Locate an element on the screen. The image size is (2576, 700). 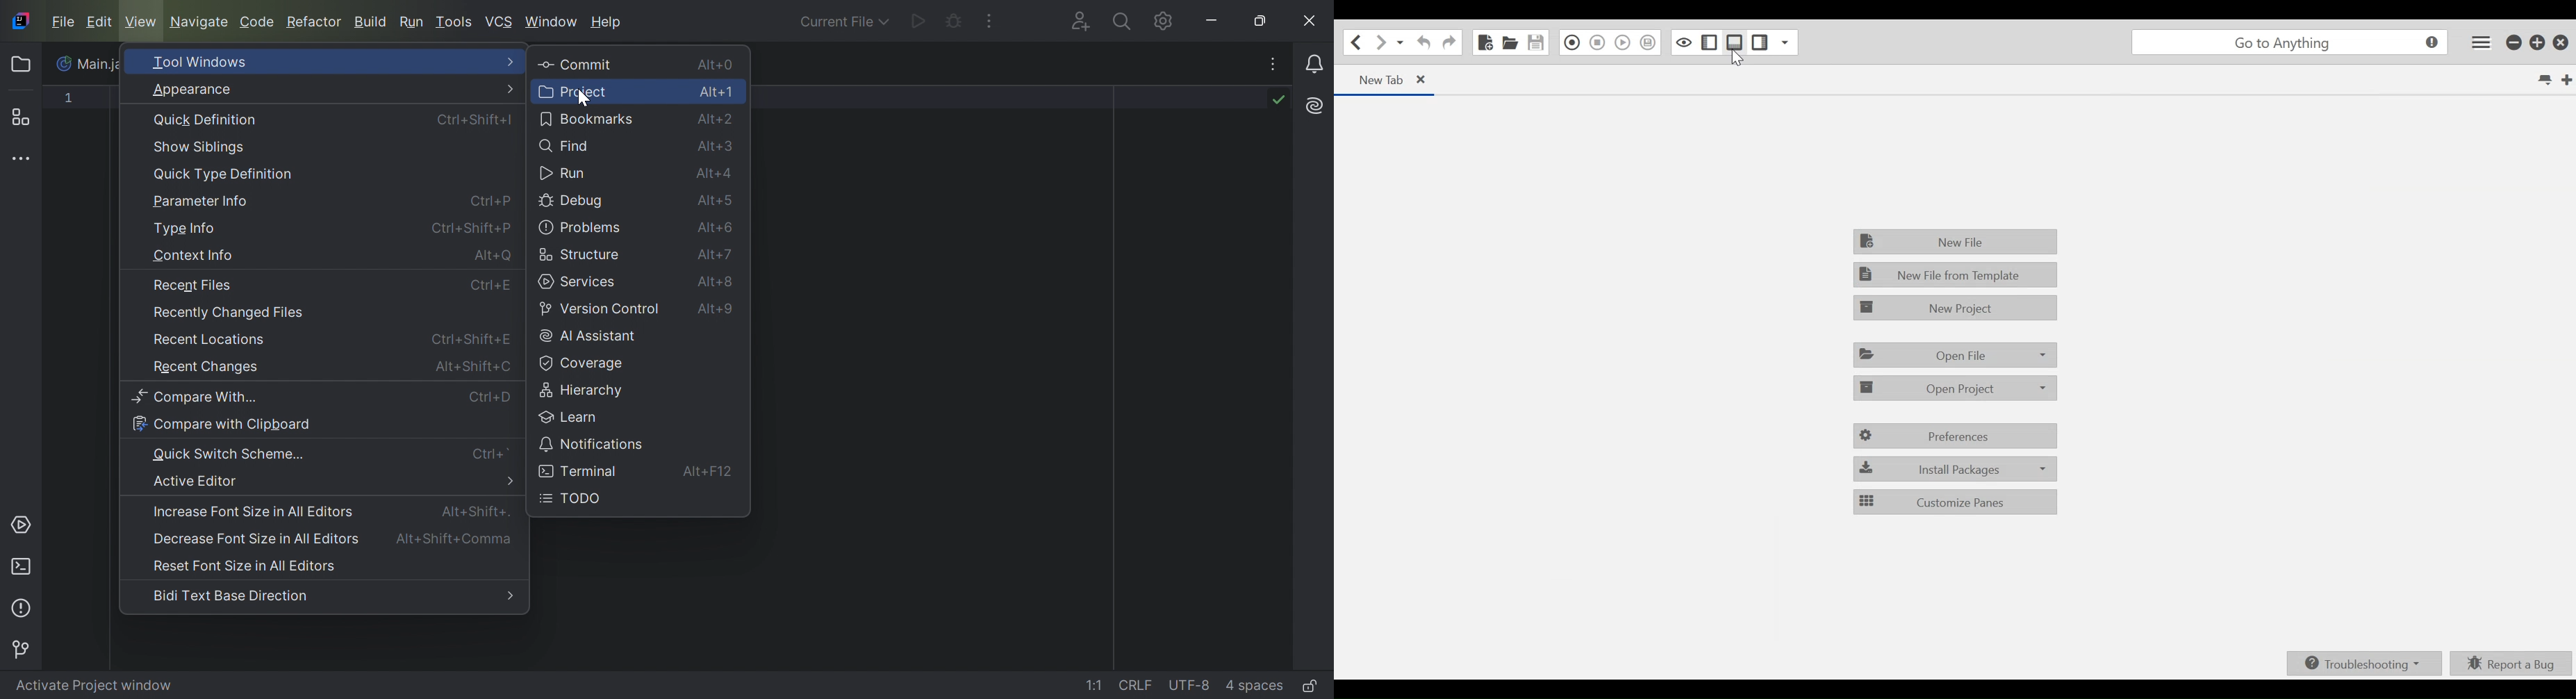
Open Project is located at coordinates (1956, 388).